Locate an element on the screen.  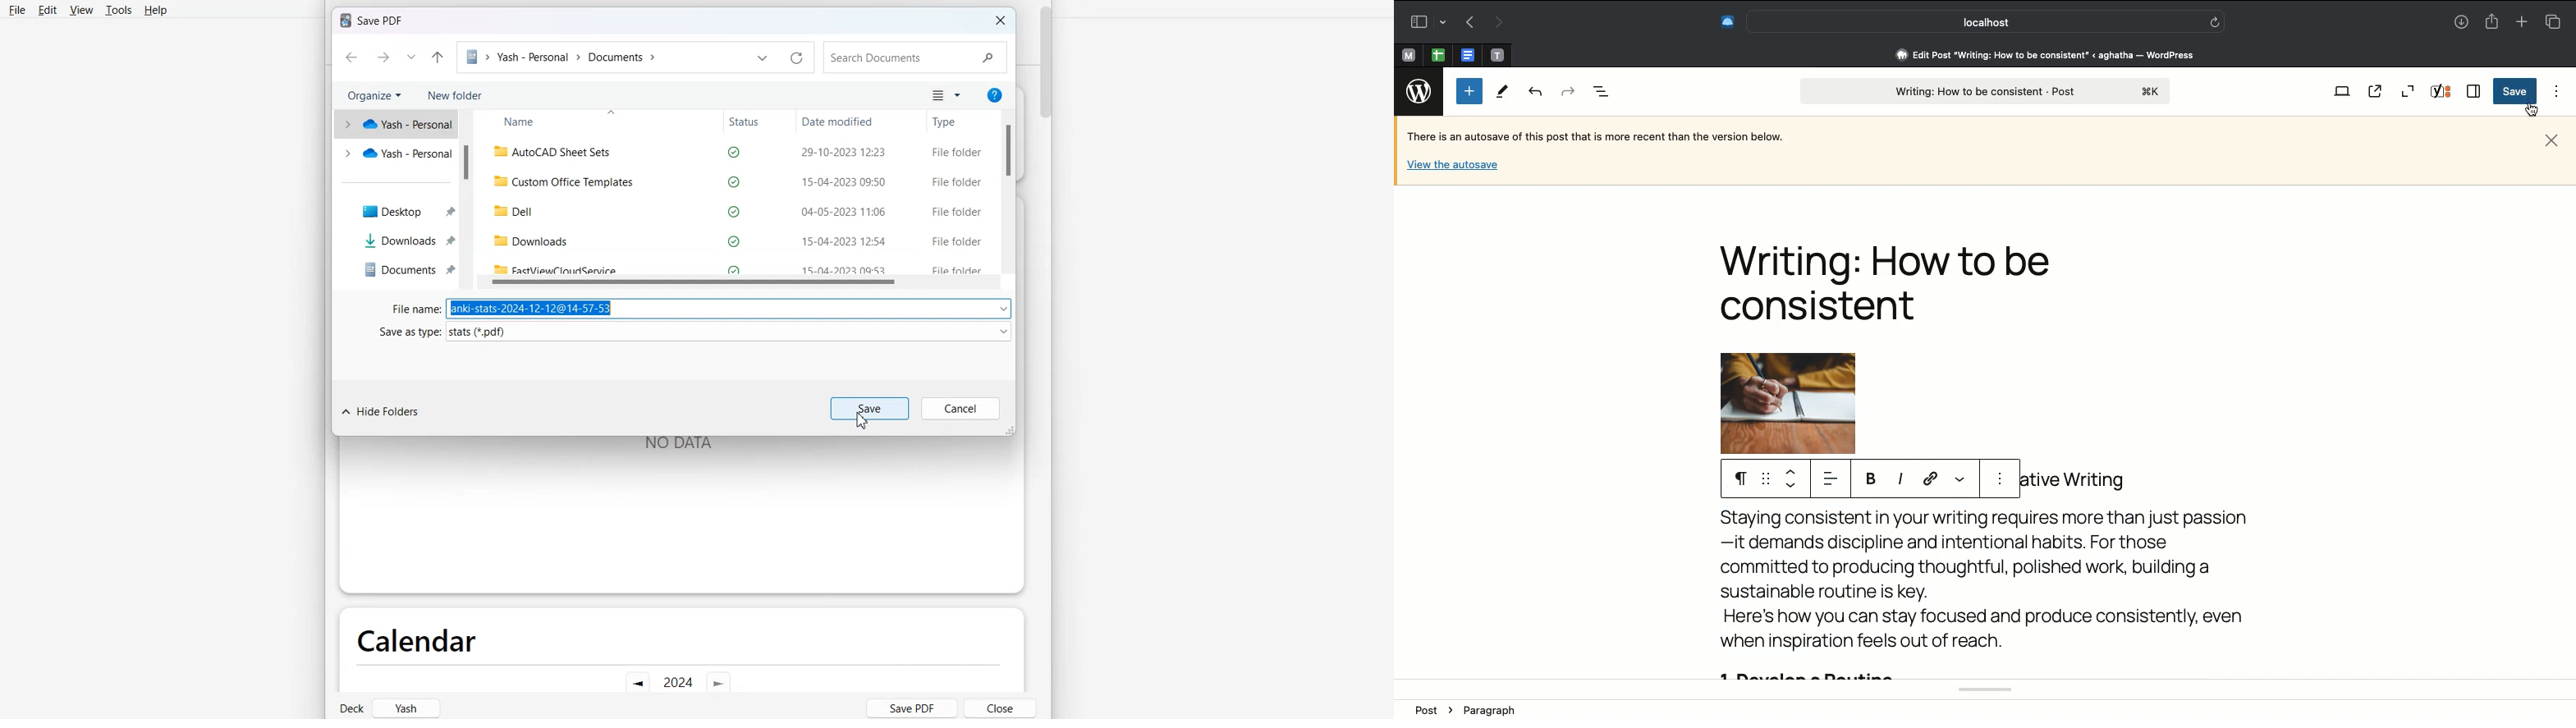
View is located at coordinates (2341, 93).